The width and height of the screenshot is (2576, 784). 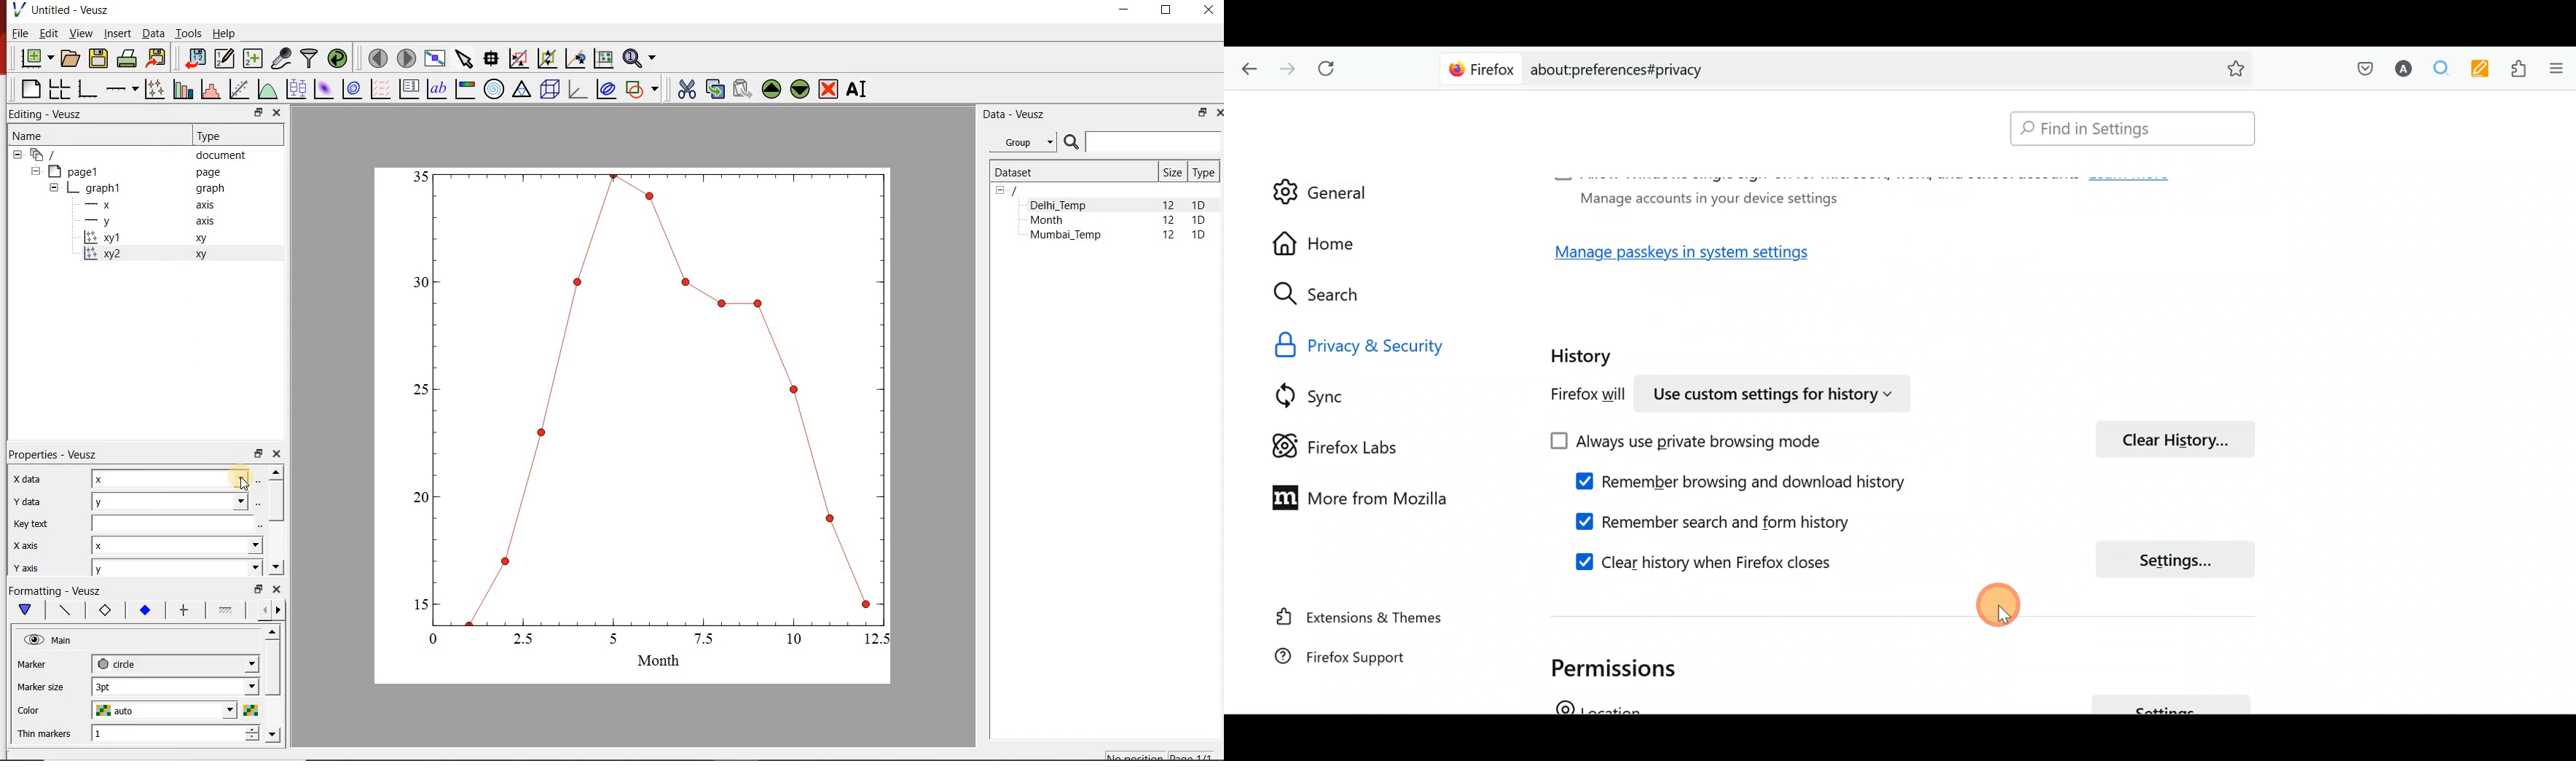 What do you see at coordinates (1932, 479) in the screenshot?
I see `Settings updated` at bounding box center [1932, 479].